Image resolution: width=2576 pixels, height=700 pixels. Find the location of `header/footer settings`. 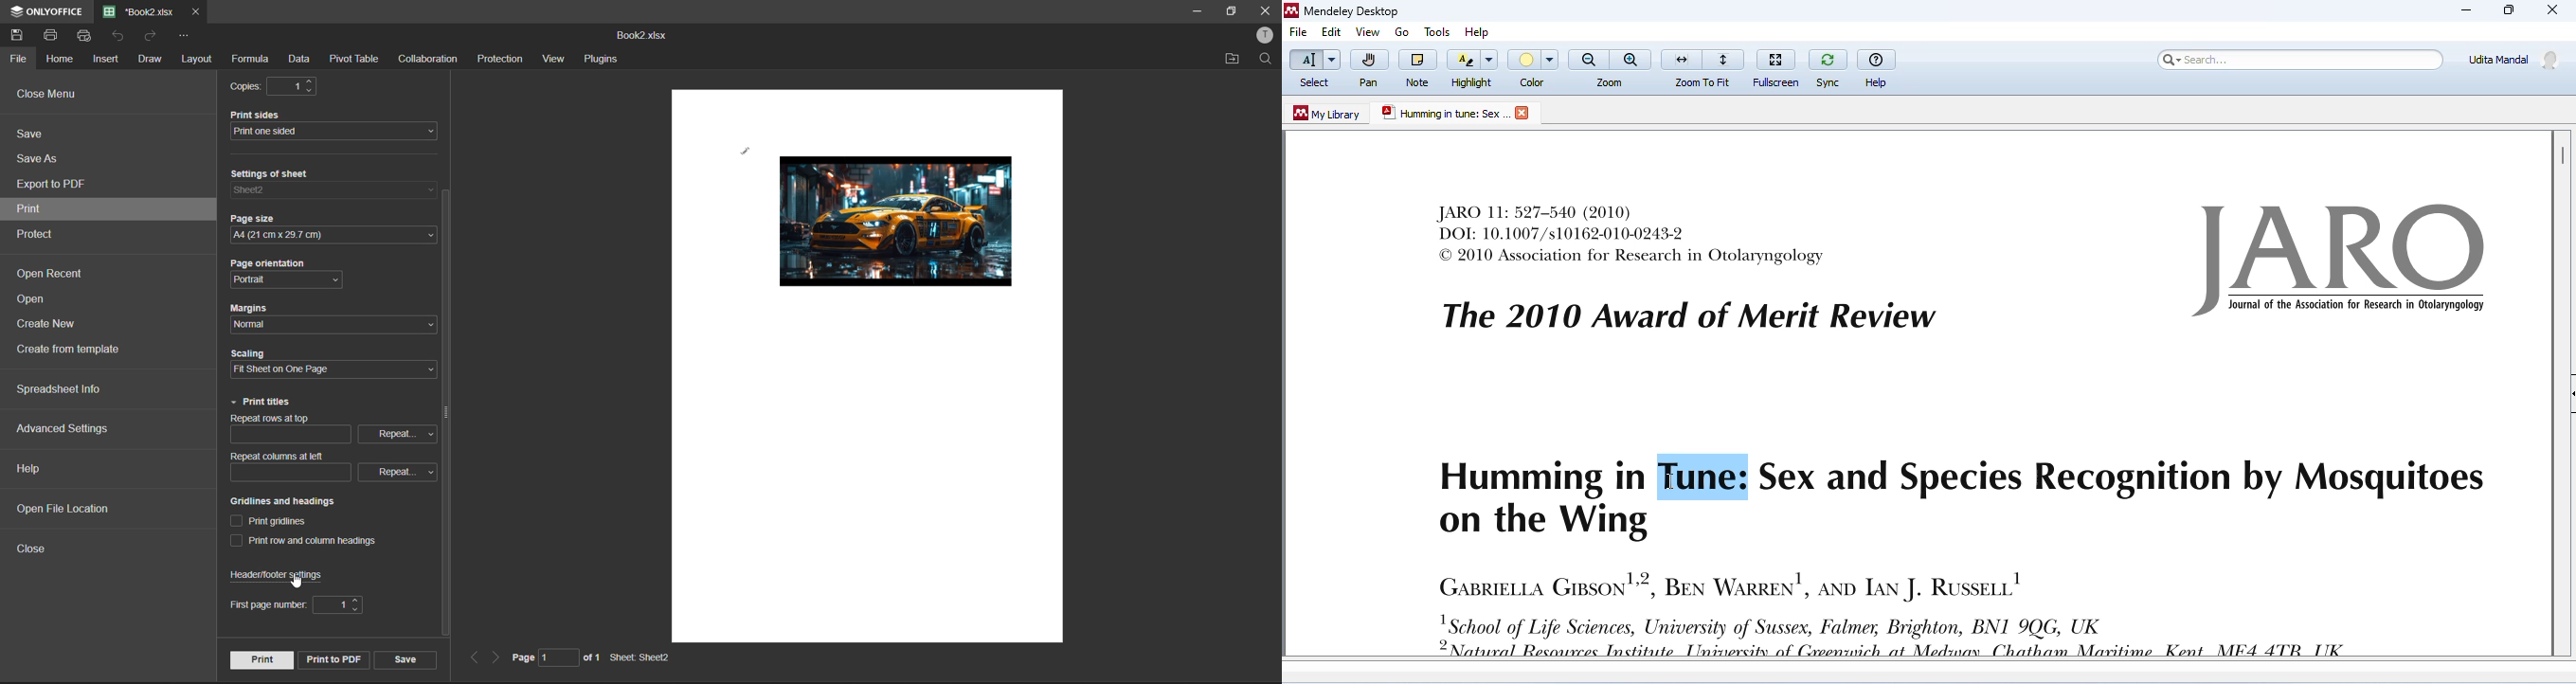

header/footer settings is located at coordinates (284, 574).